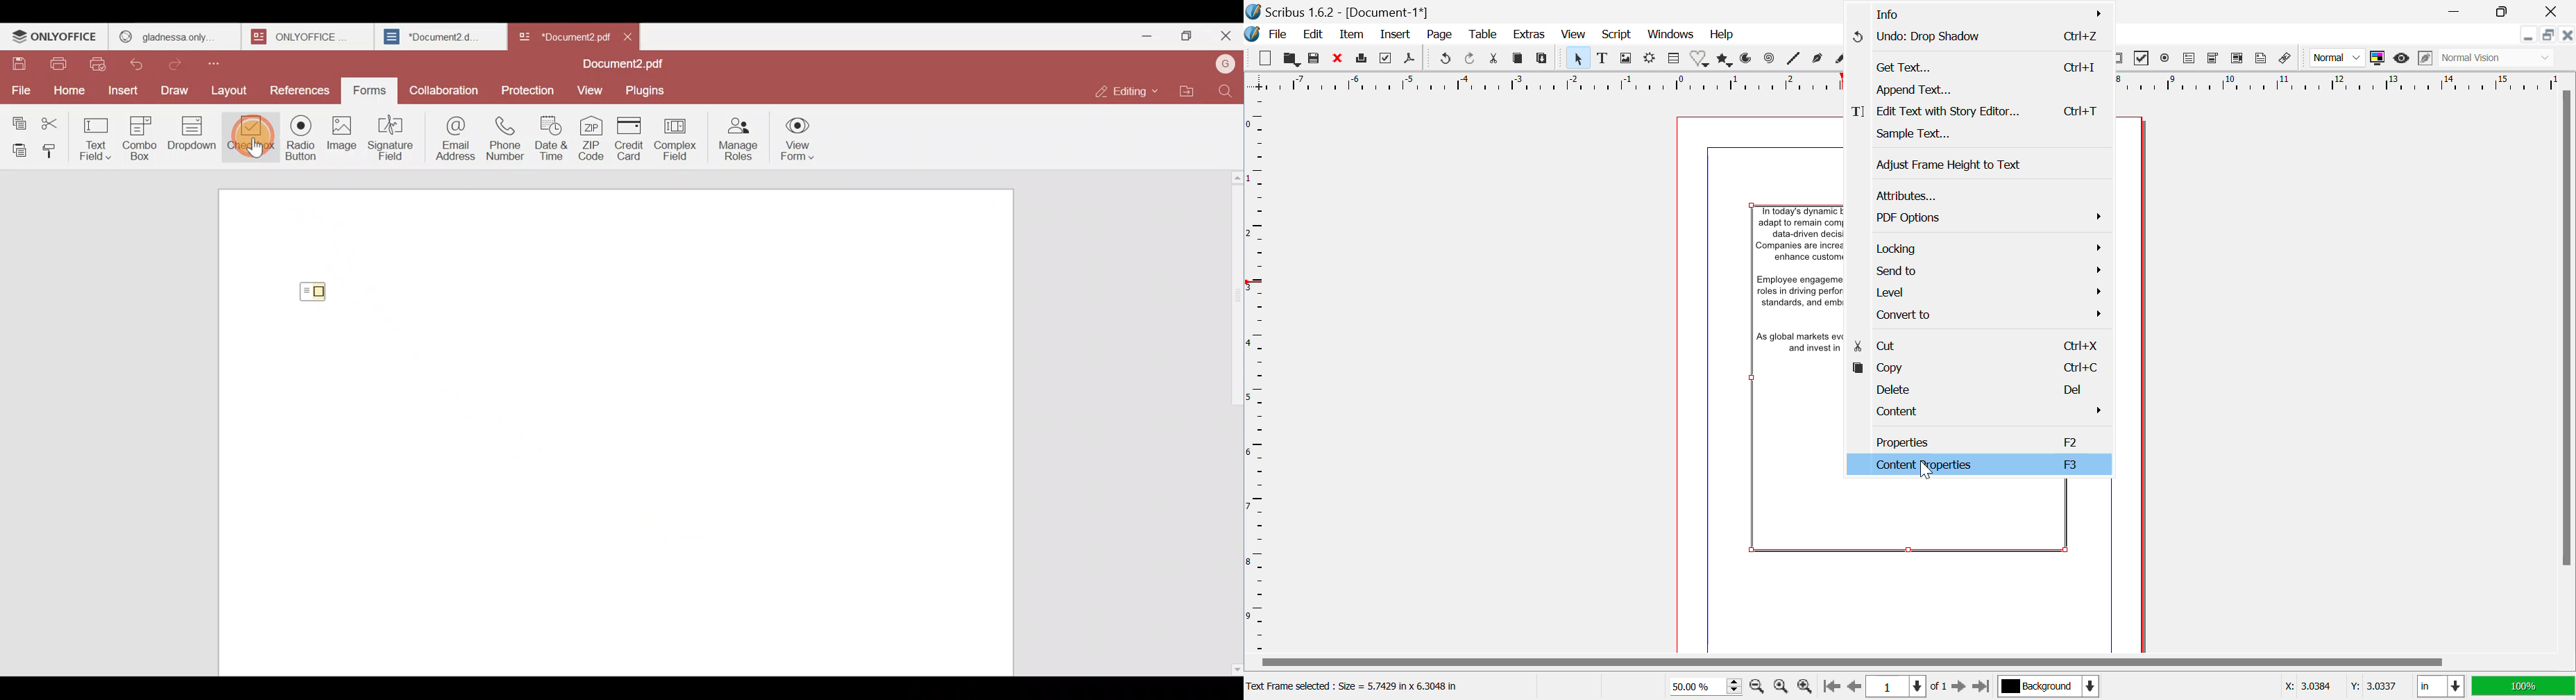 The image size is (2576, 700). What do you see at coordinates (1986, 389) in the screenshot?
I see `Delete` at bounding box center [1986, 389].